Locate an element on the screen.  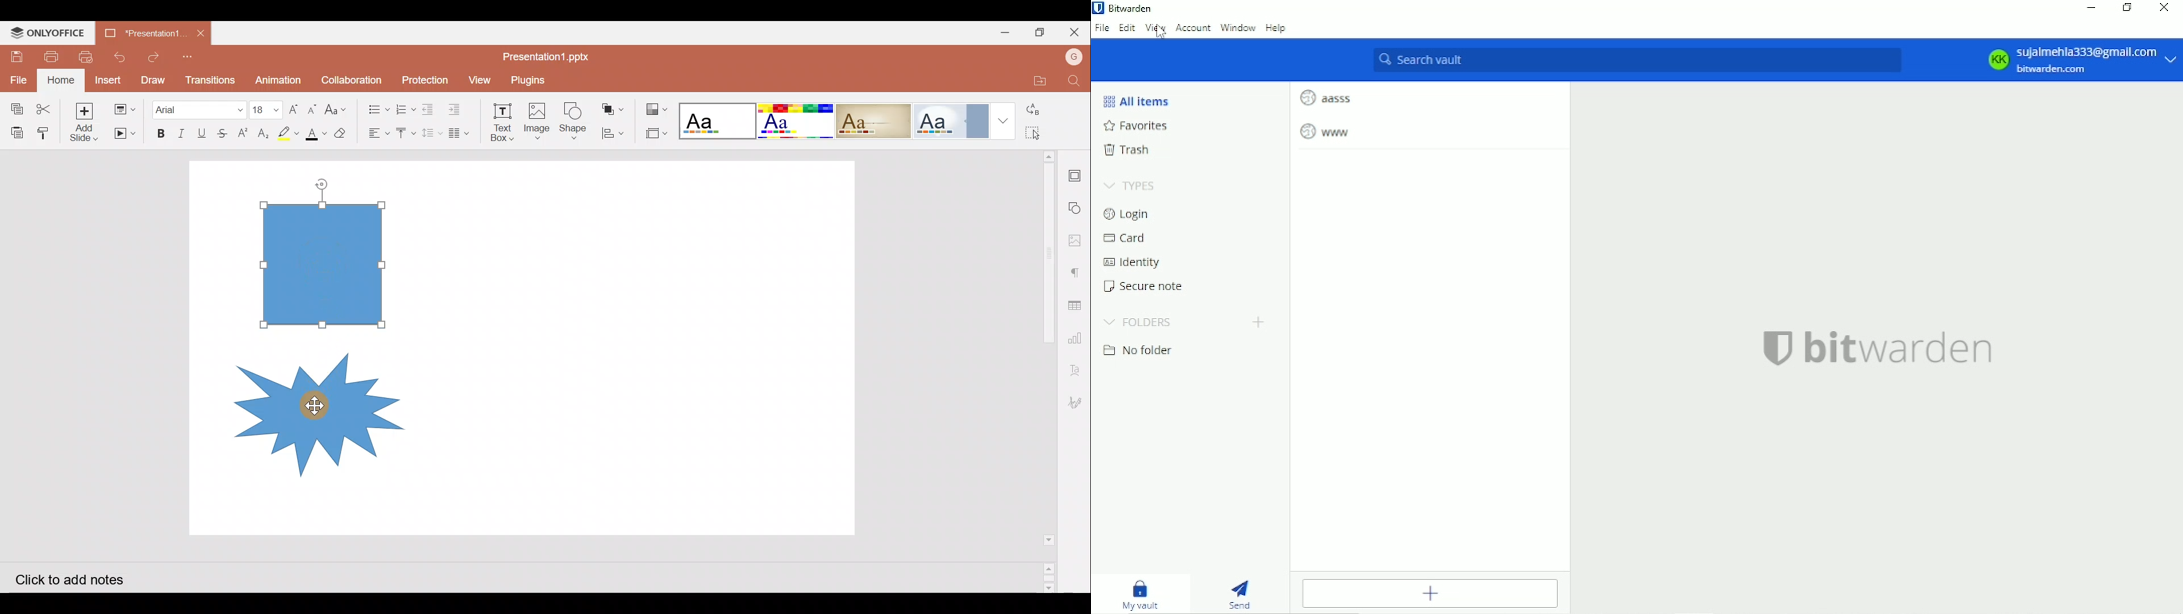
Insert image is located at coordinates (536, 117).